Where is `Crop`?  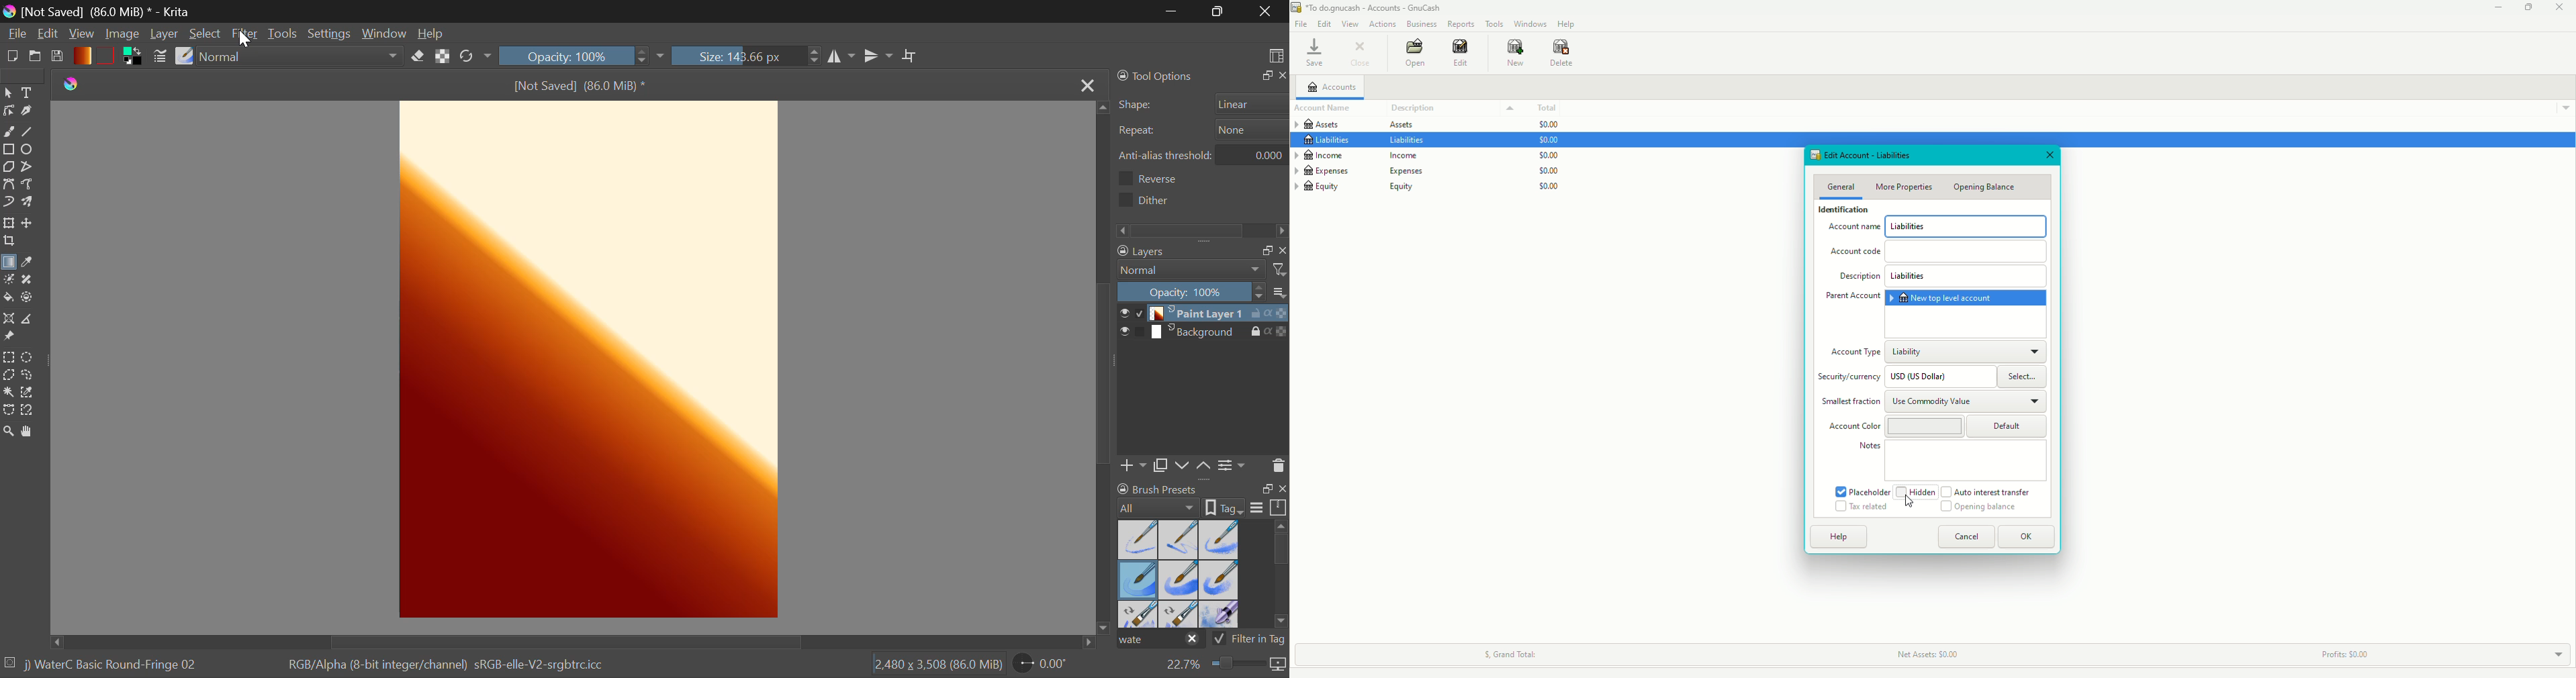 Crop is located at coordinates (911, 57).